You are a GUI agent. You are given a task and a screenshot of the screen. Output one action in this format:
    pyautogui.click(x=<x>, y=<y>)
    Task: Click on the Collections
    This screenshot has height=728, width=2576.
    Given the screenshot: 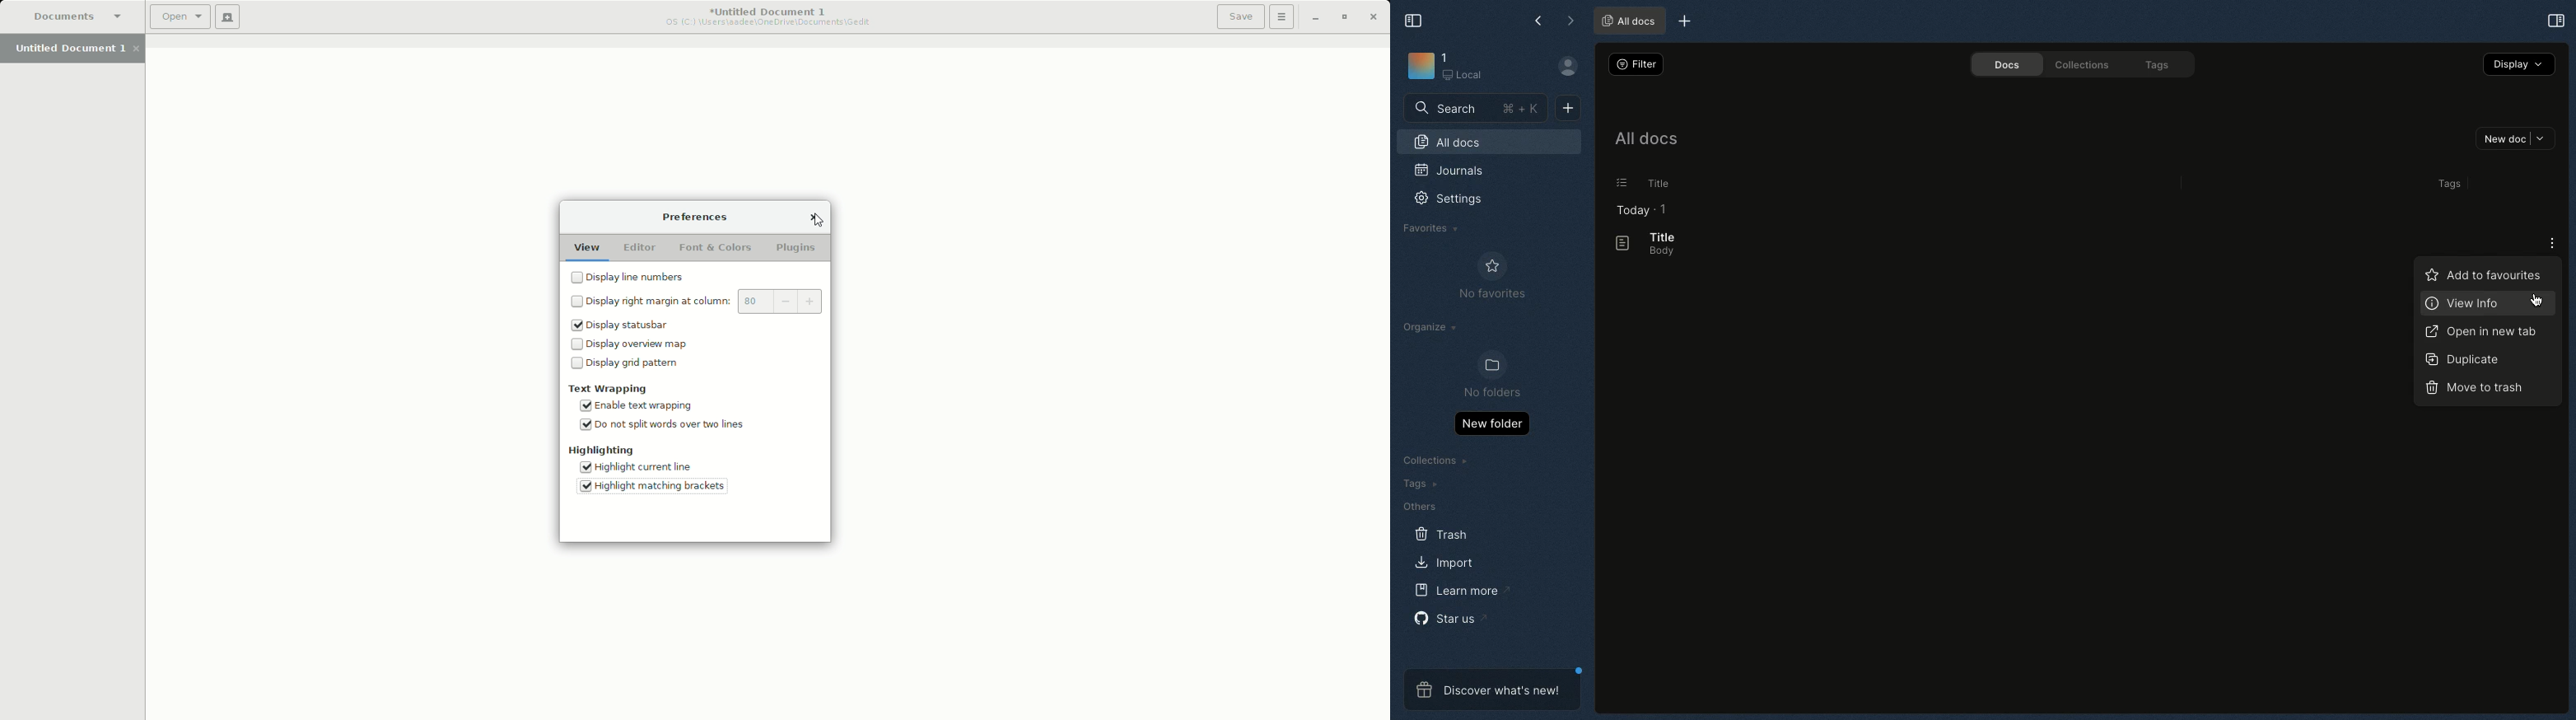 What is the action you would take?
    pyautogui.click(x=2079, y=64)
    